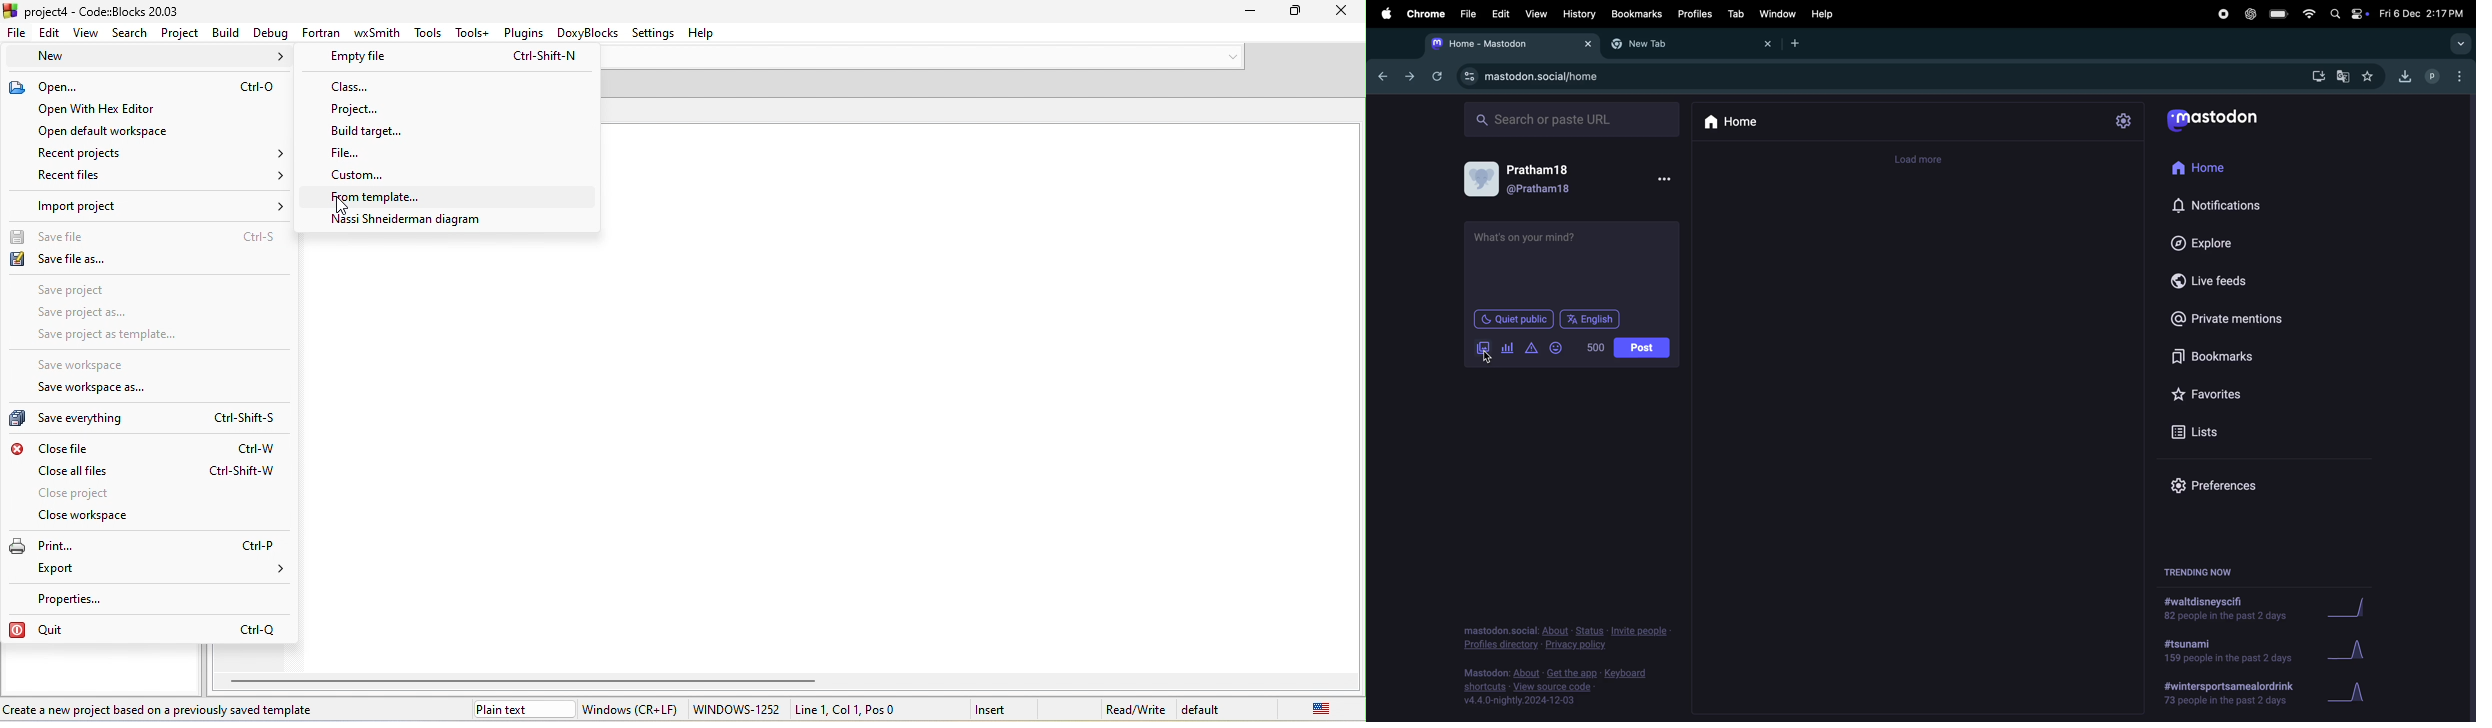 The height and width of the screenshot is (728, 2492). I want to click on drop down, so click(2463, 45).